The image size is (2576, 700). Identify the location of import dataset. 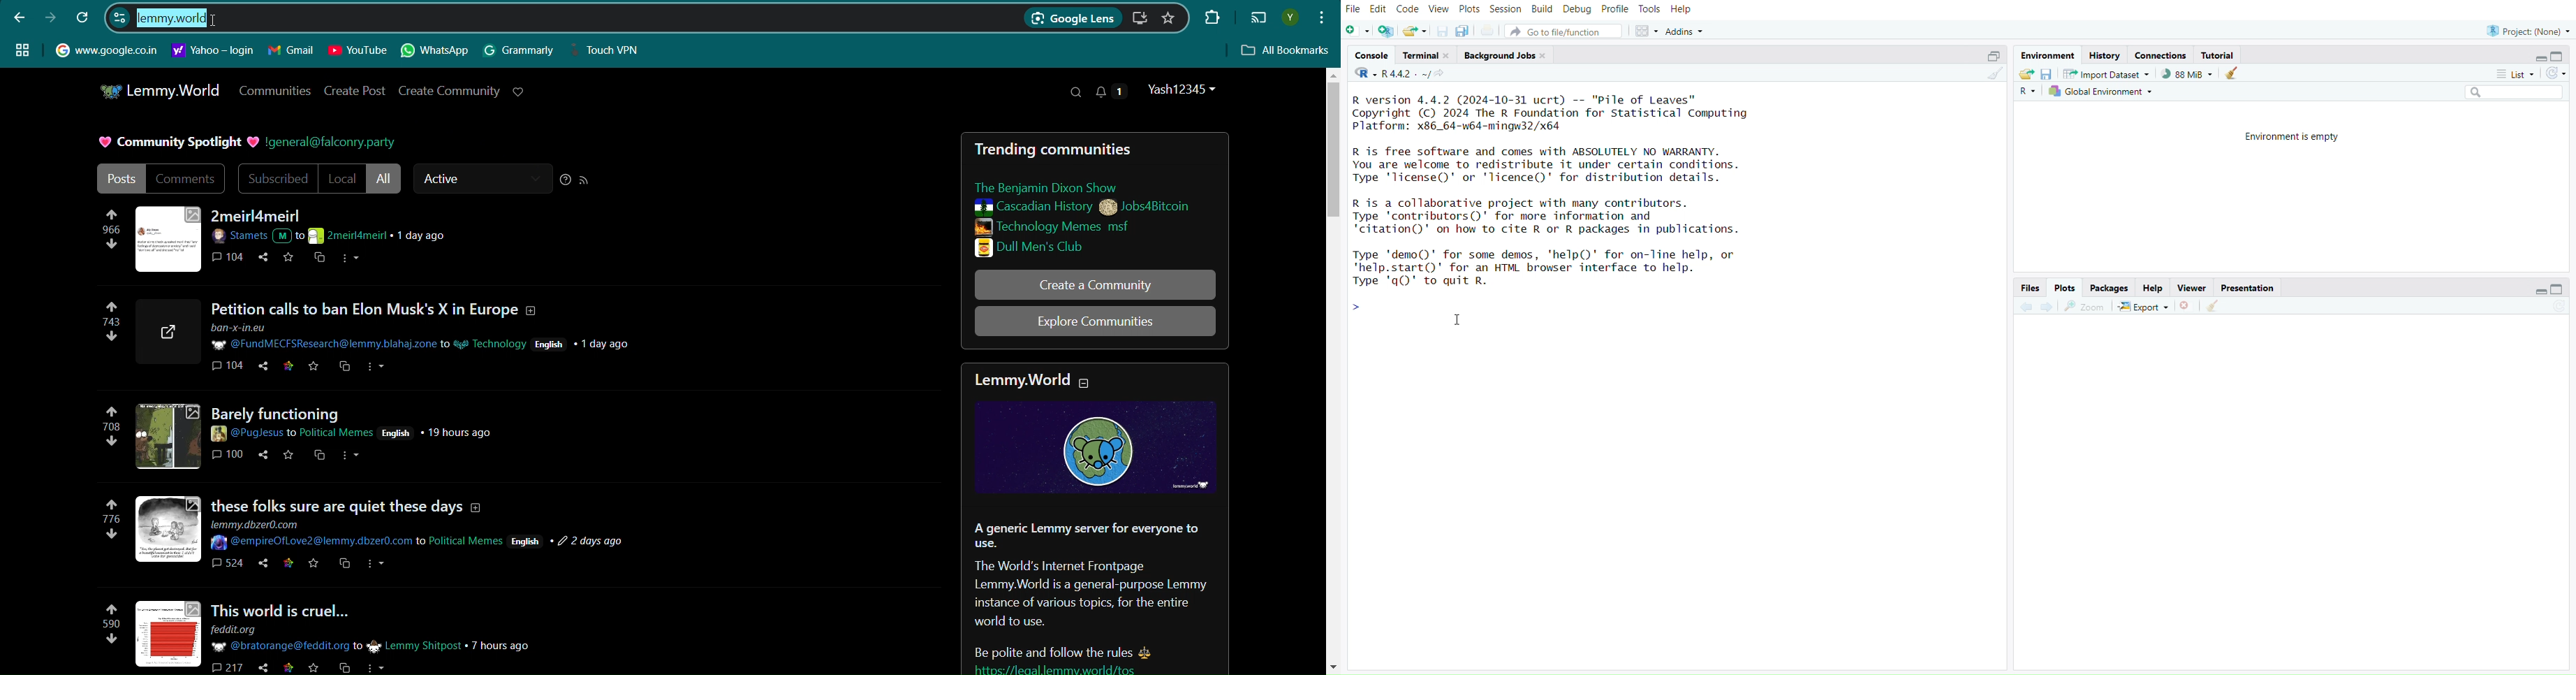
(2106, 74).